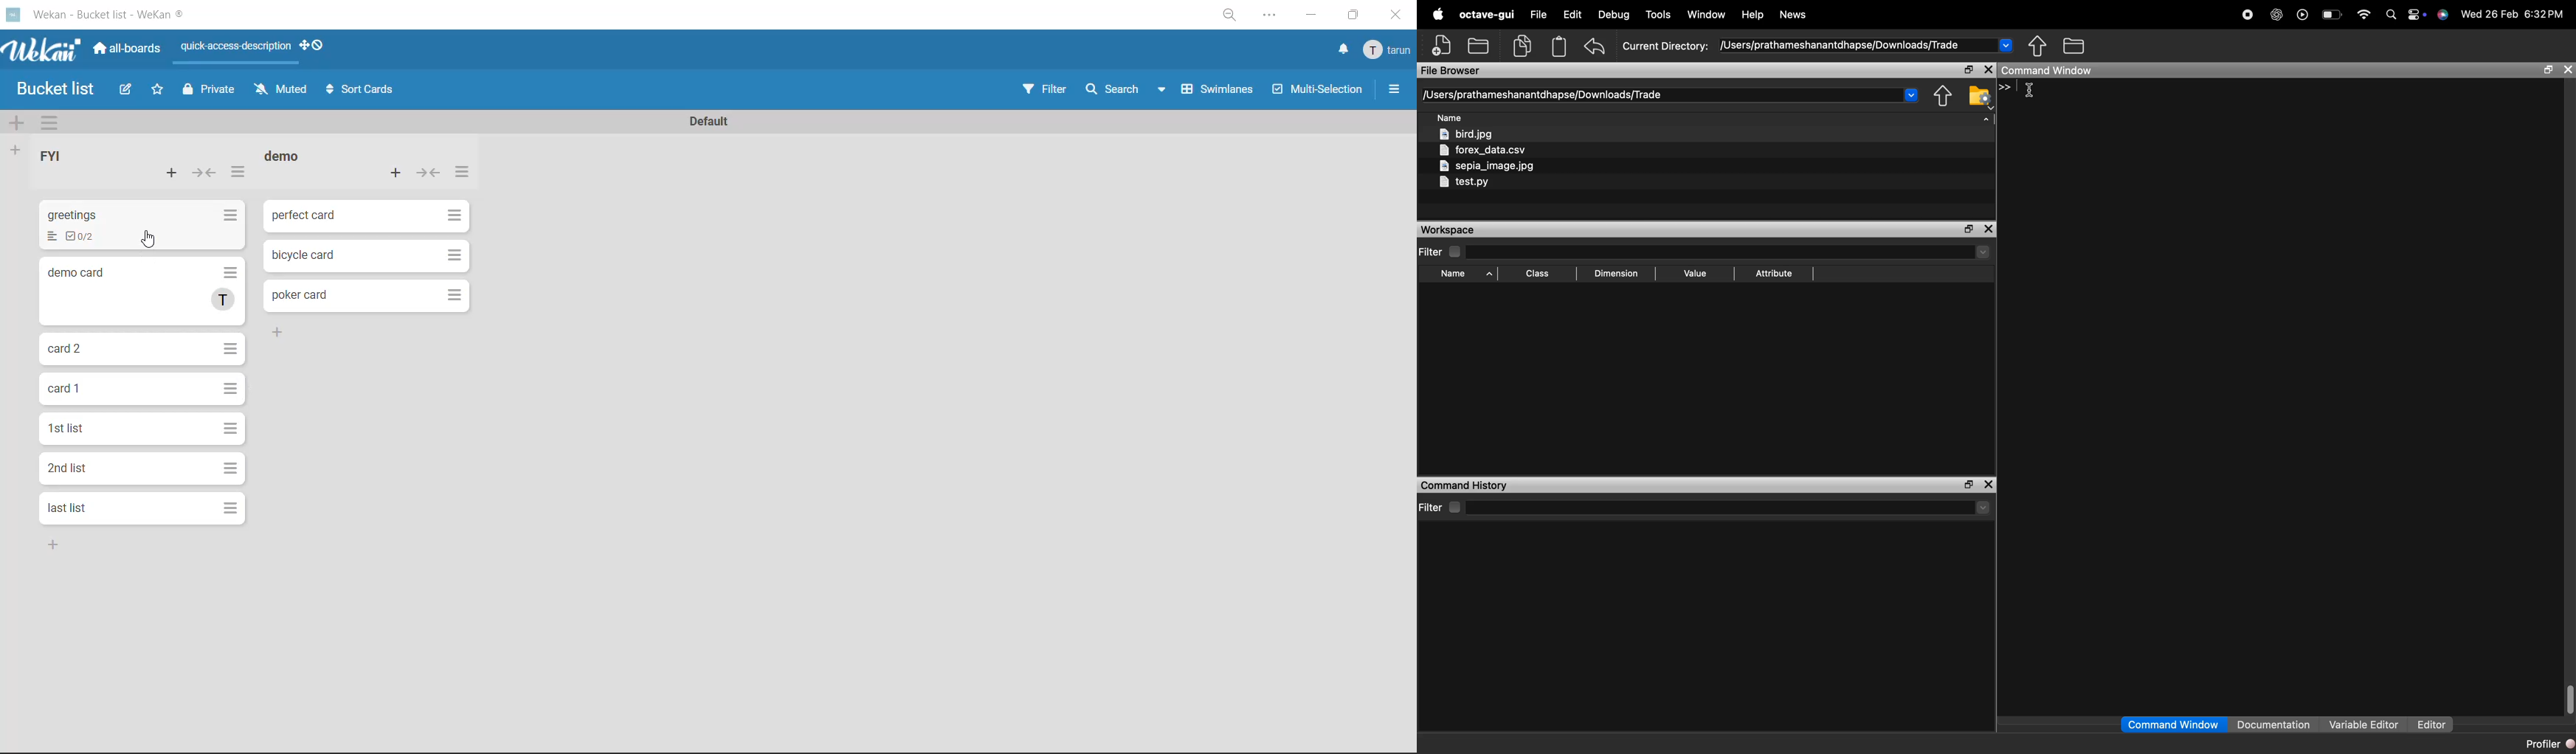 This screenshot has width=2576, height=756. I want to click on cursor, so click(2032, 90).